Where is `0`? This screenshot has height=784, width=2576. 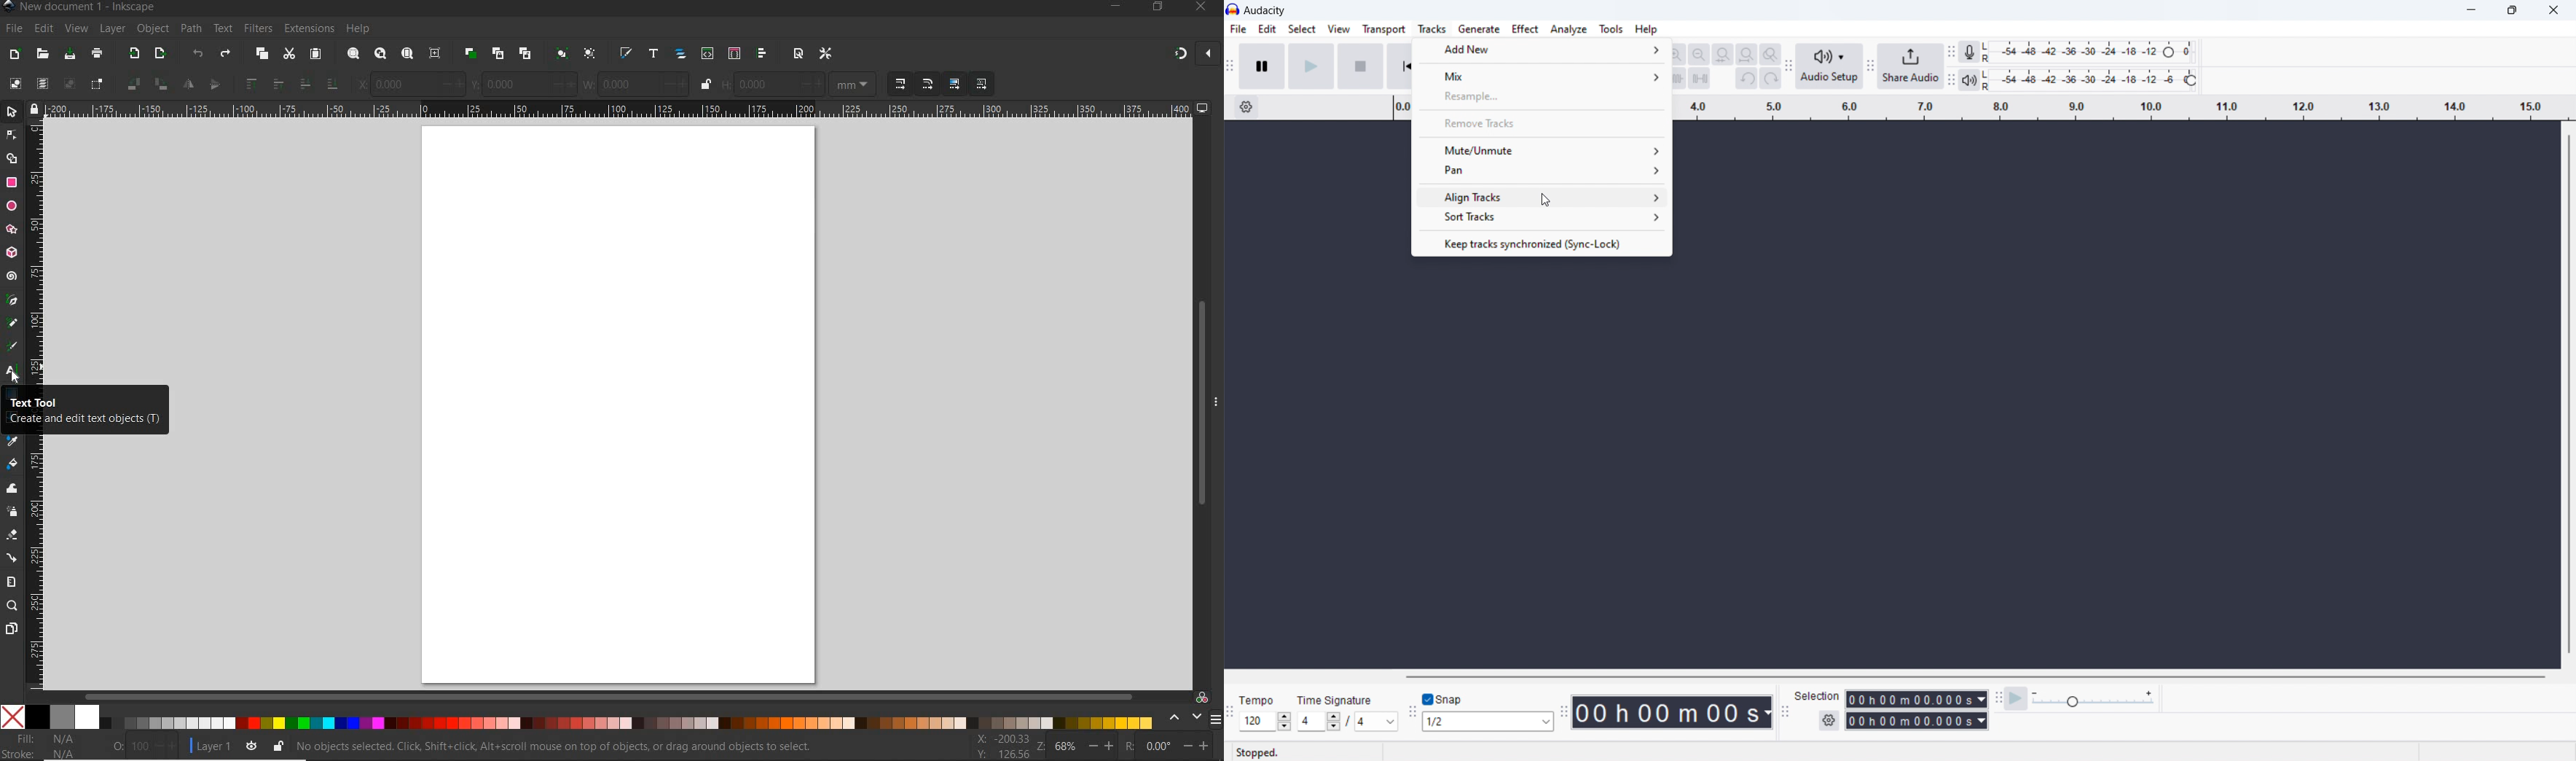
0 is located at coordinates (1158, 746).